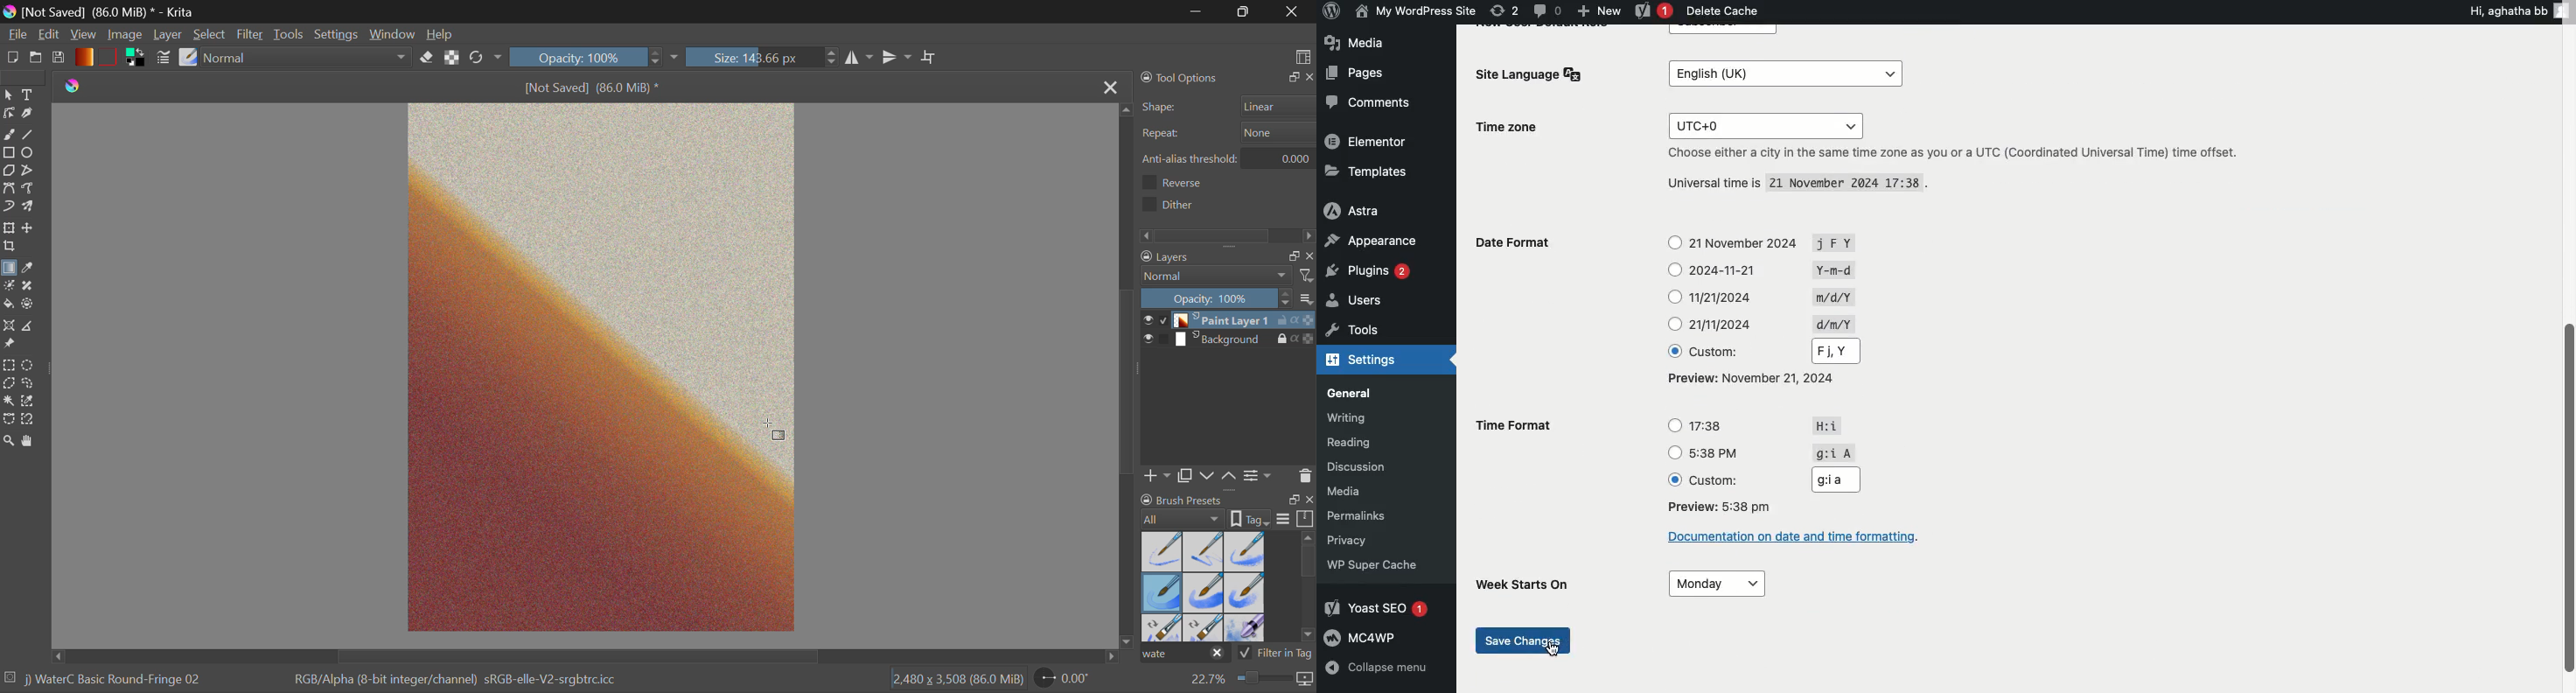 Image resolution: width=2576 pixels, height=700 pixels. What do you see at coordinates (8, 403) in the screenshot?
I see `Continuous Selection` at bounding box center [8, 403].